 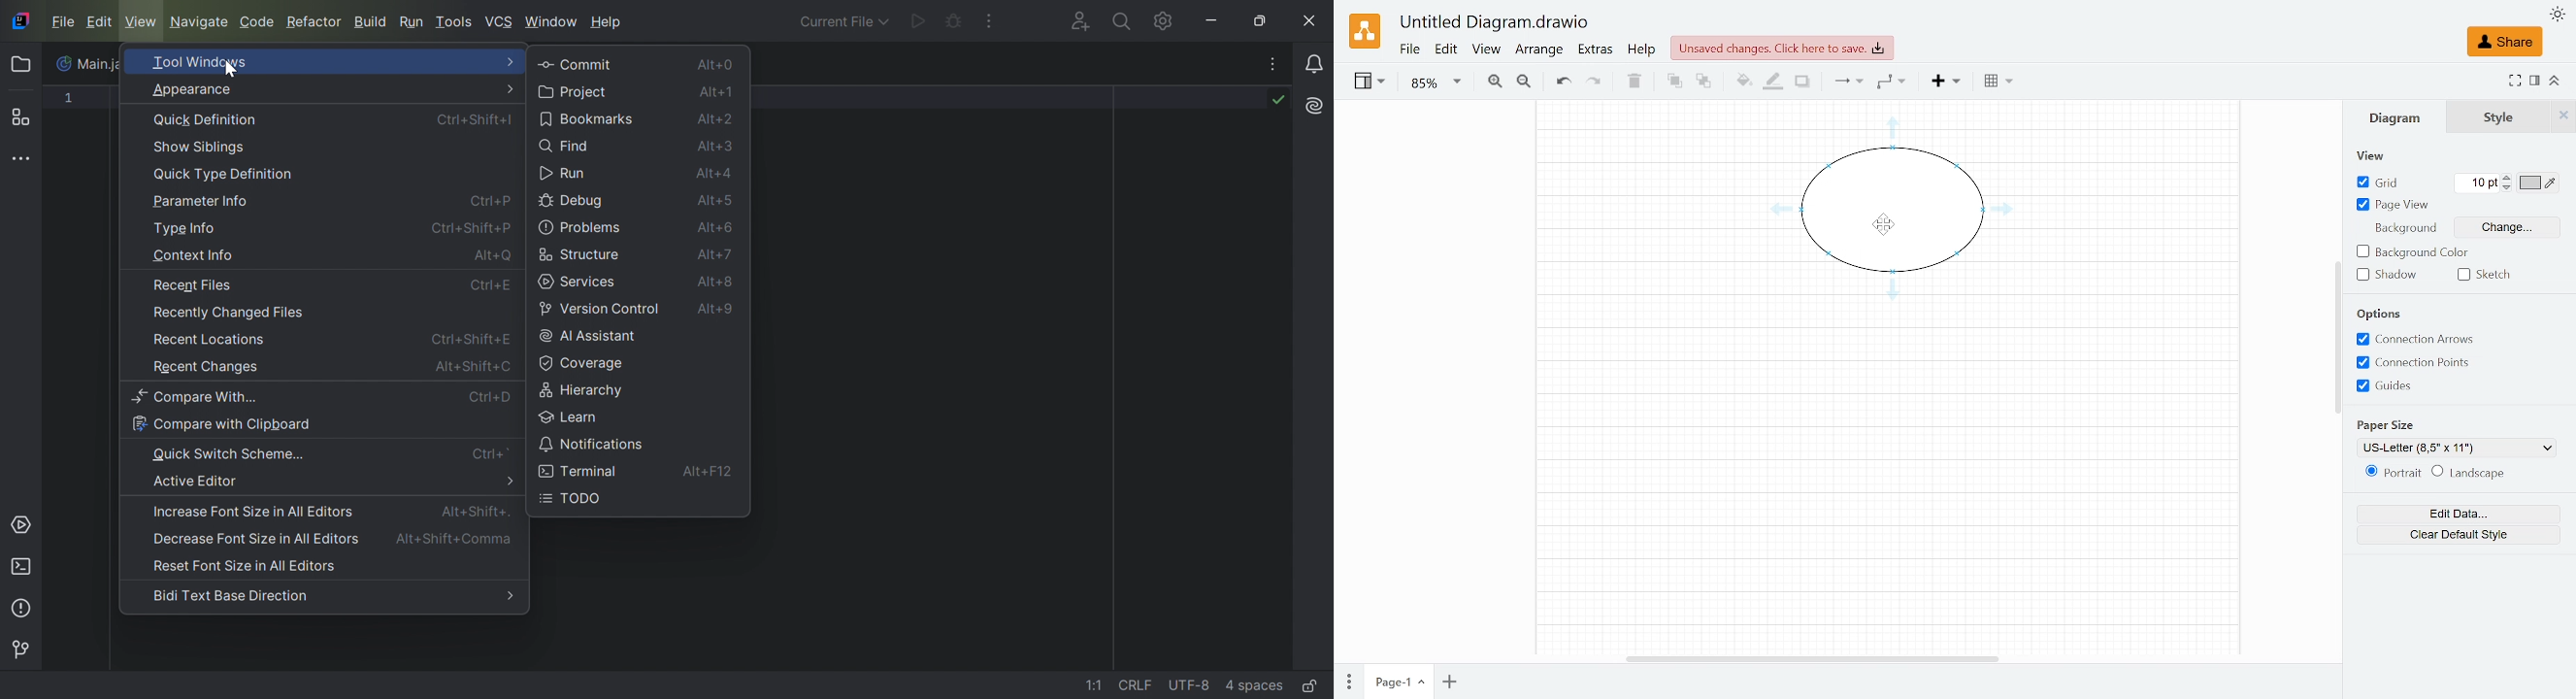 I want to click on Zoom out, so click(x=1527, y=83).